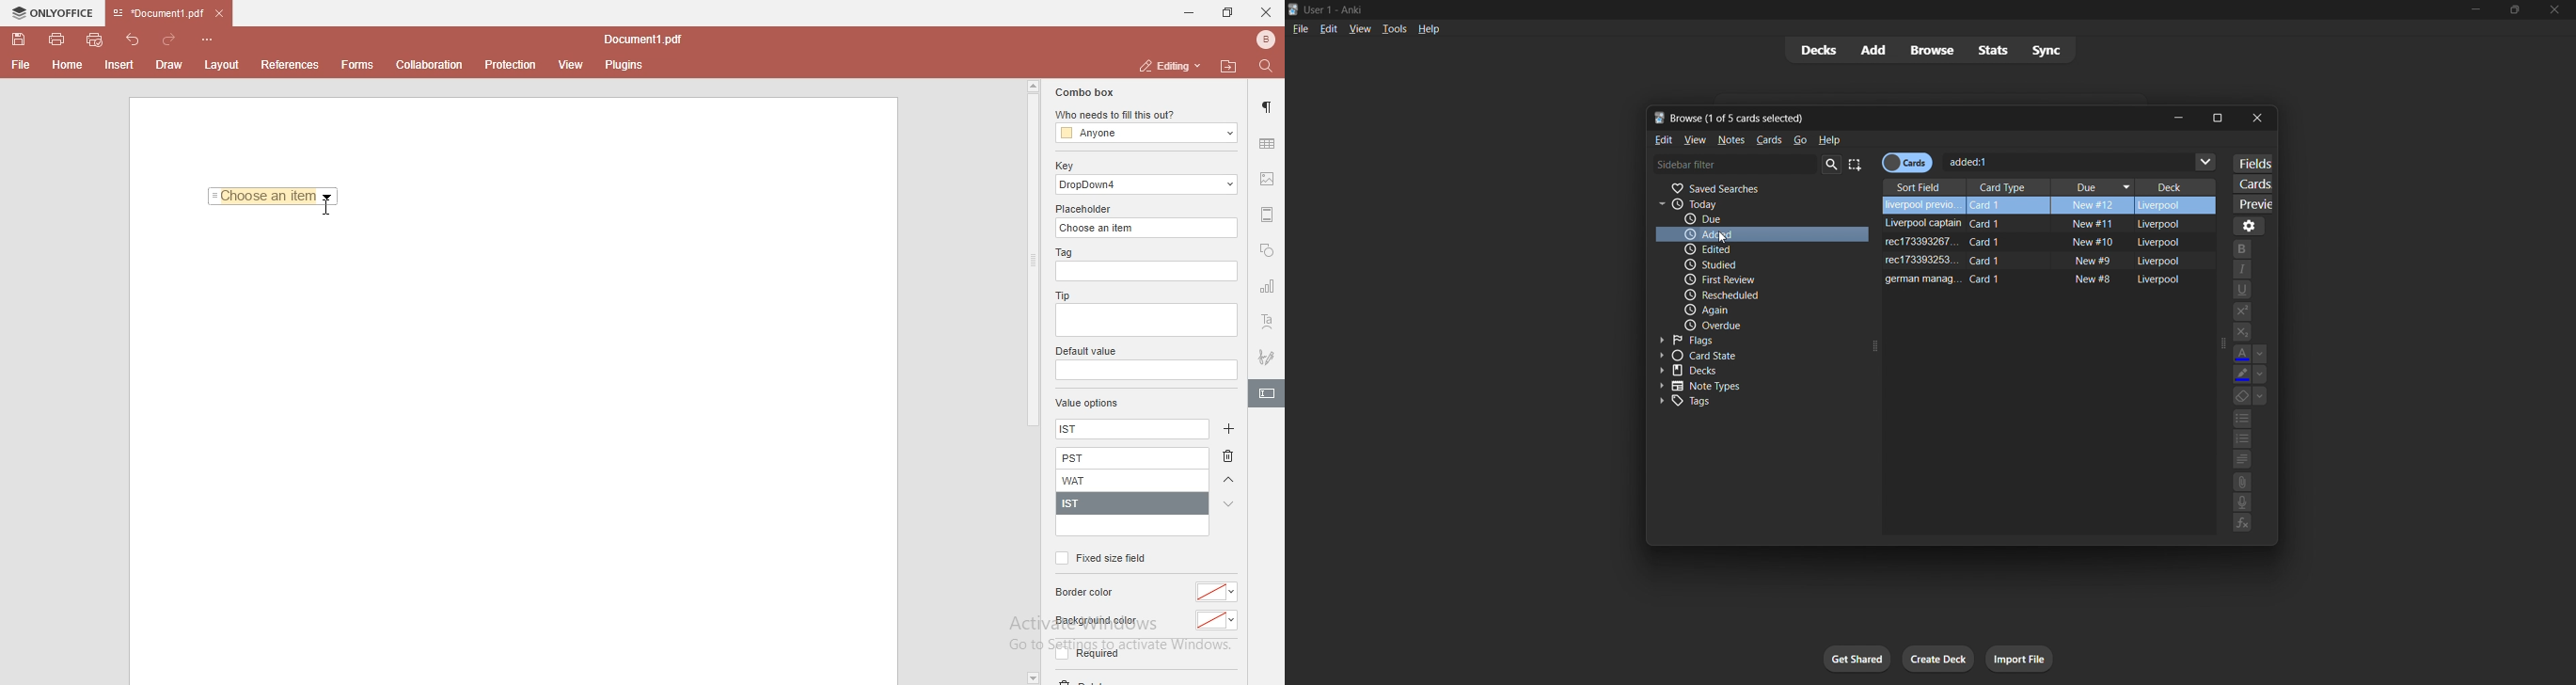 The height and width of the screenshot is (700, 2576). I want to click on open file location, so click(1231, 66).